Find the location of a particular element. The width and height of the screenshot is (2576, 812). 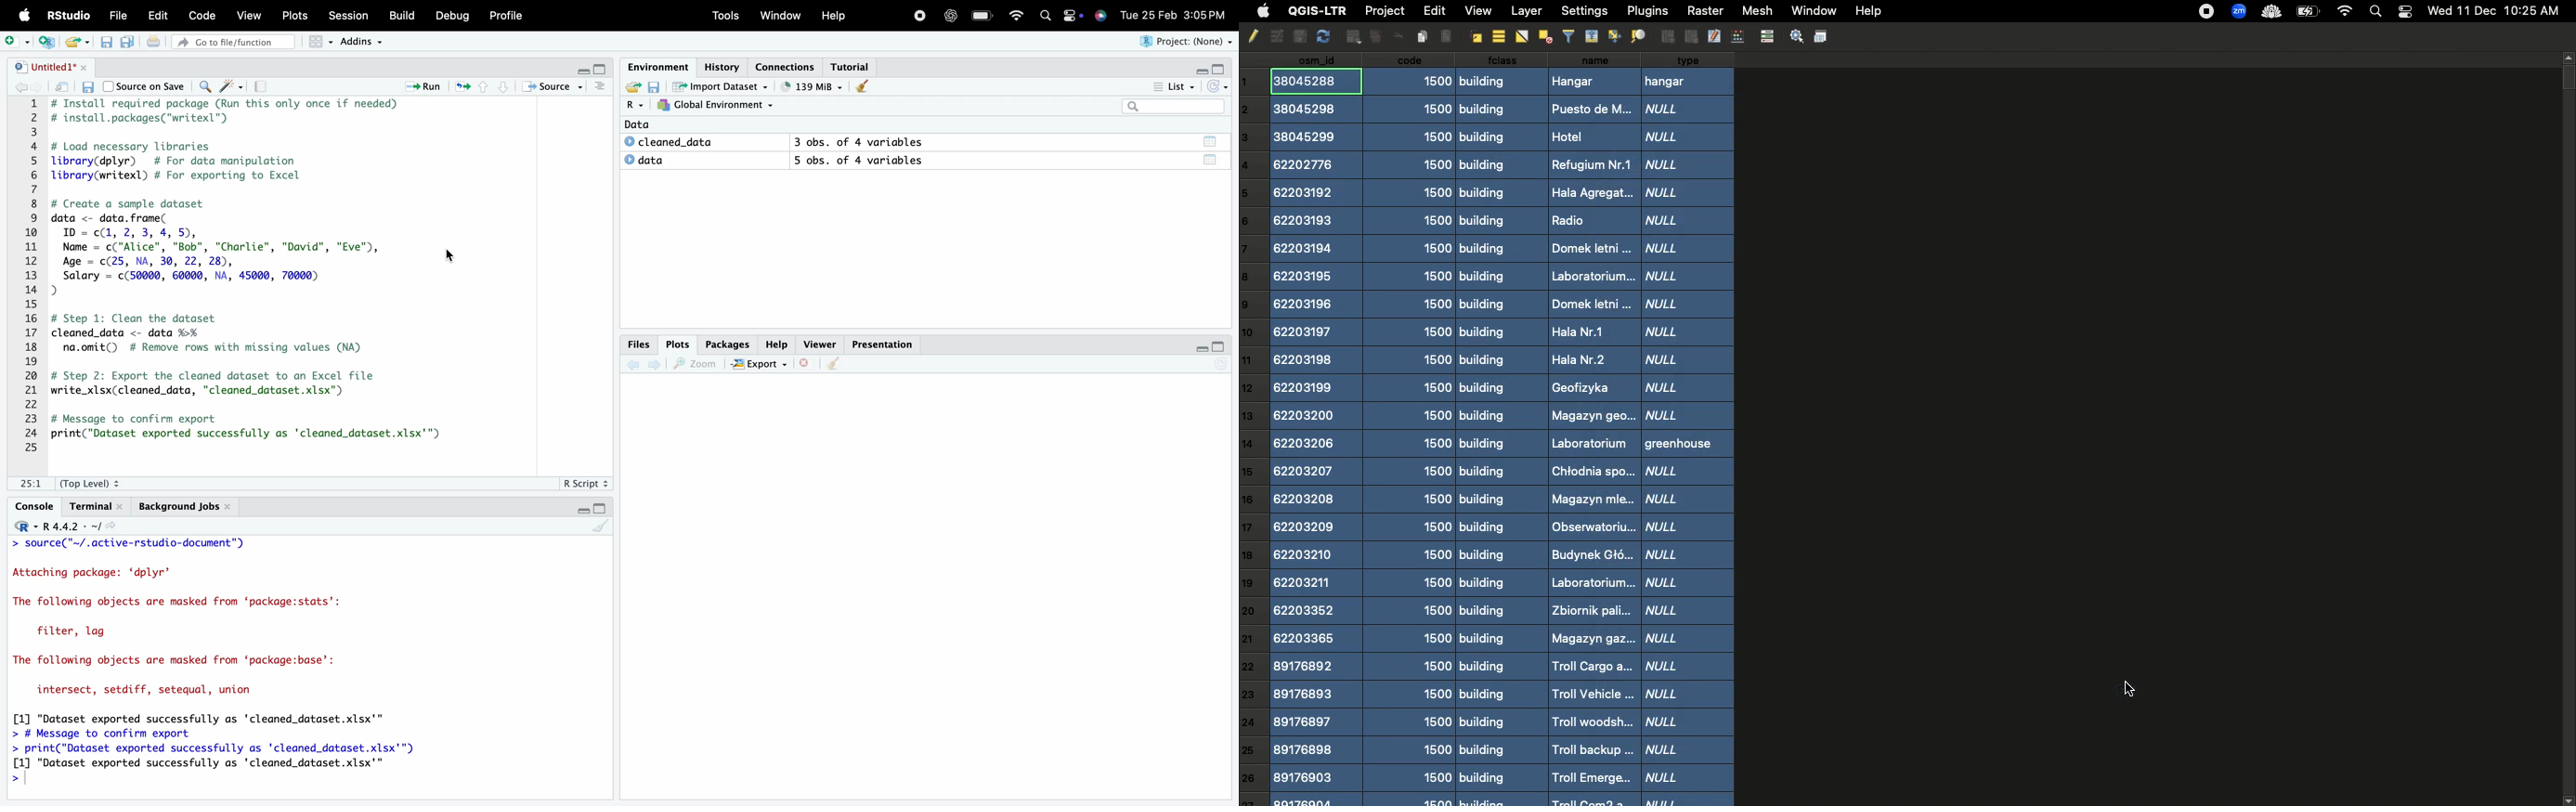

Align Bottom is located at coordinates (1615, 36).